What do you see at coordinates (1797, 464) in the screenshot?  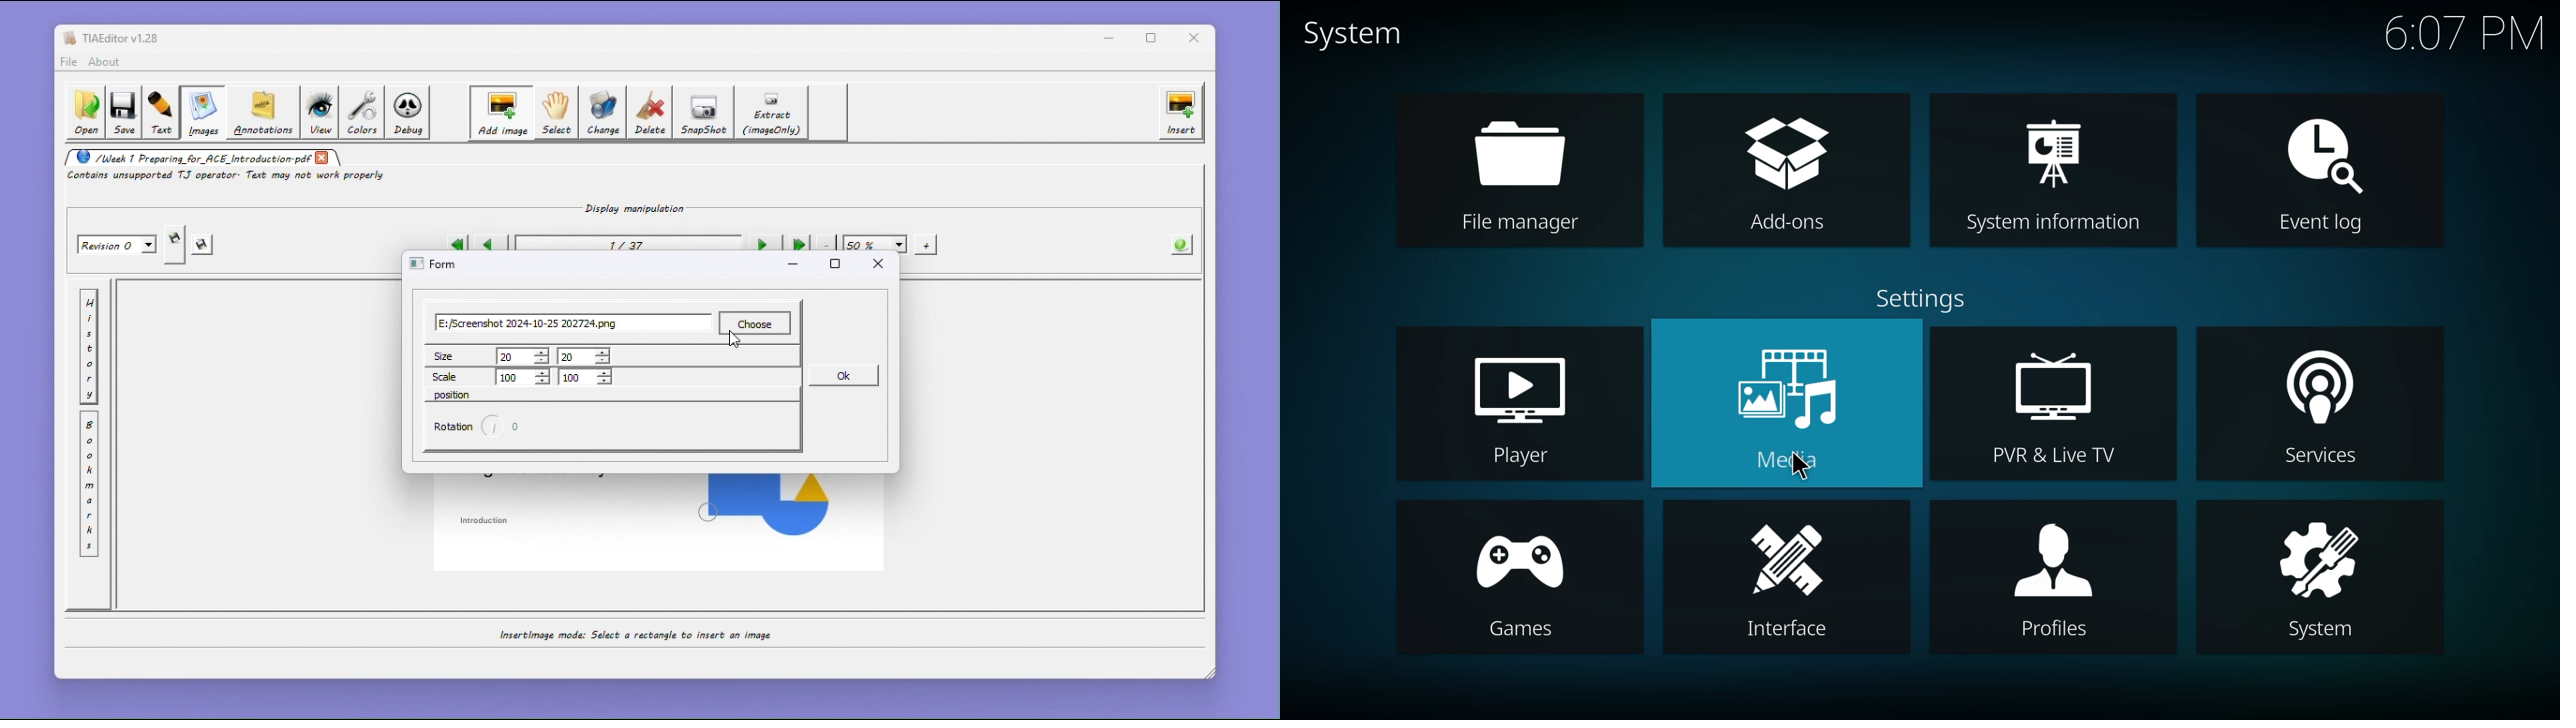 I see `Media` at bounding box center [1797, 464].